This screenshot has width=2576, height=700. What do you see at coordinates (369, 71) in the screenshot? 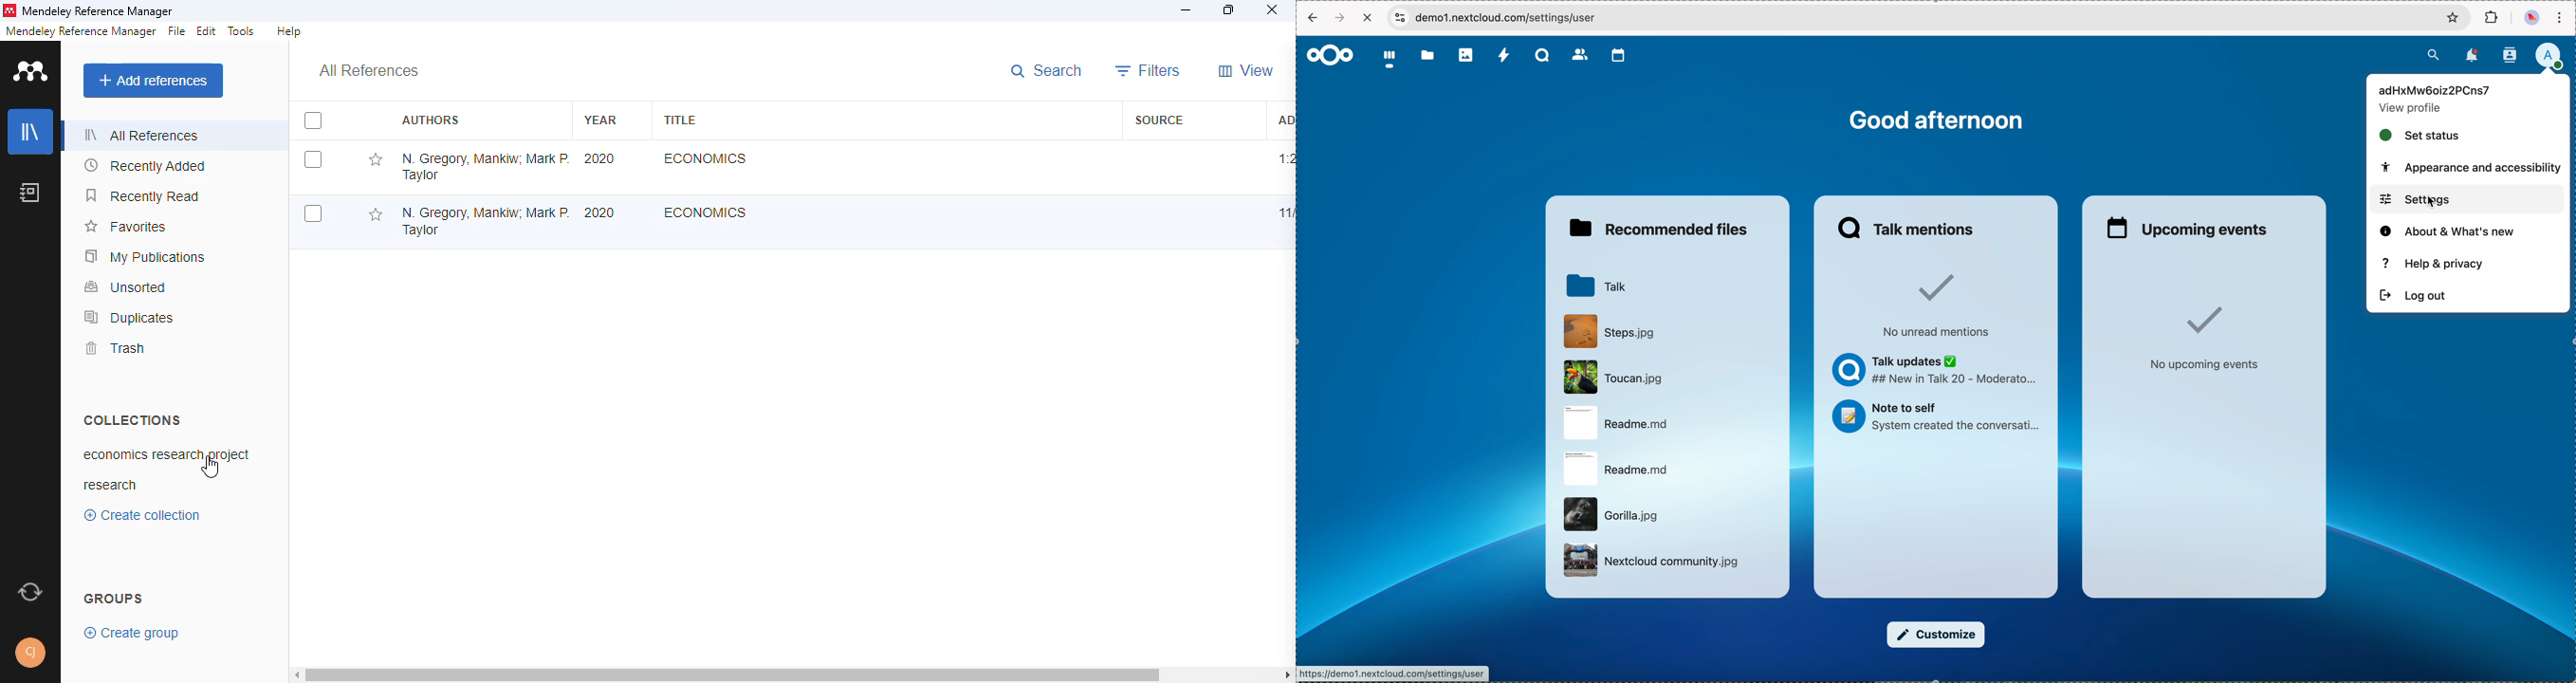
I see `all references` at bounding box center [369, 71].